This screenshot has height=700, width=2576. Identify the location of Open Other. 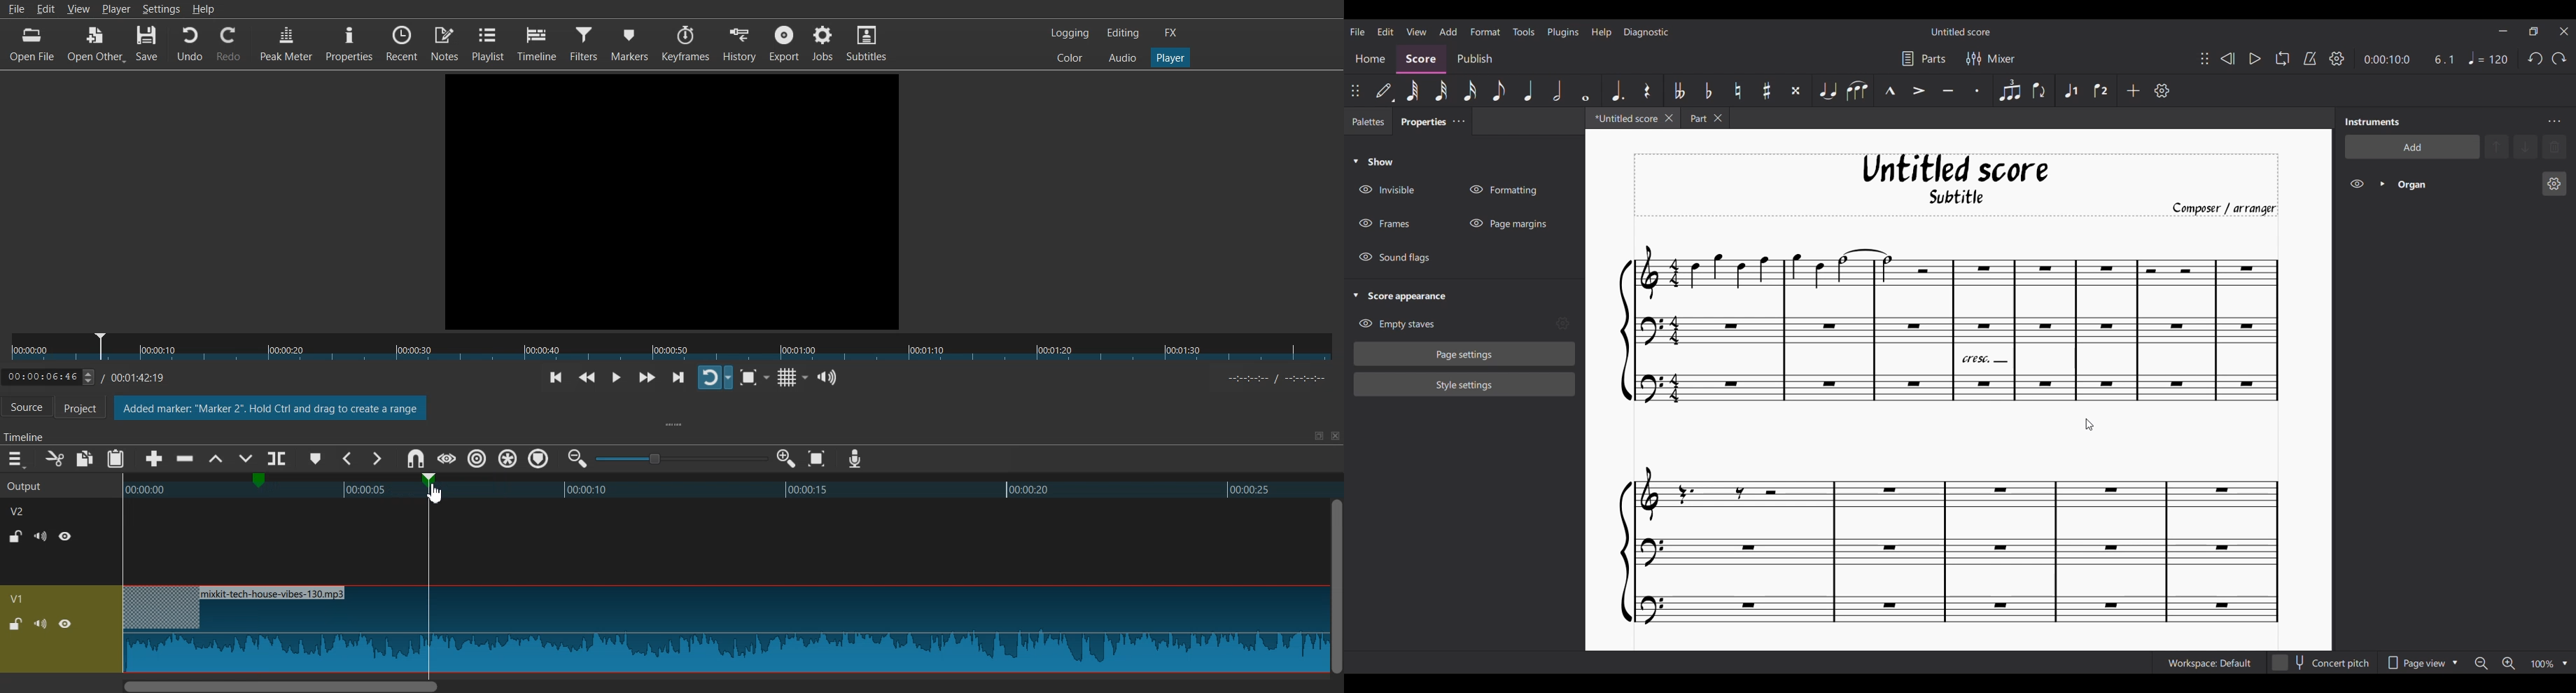
(96, 45).